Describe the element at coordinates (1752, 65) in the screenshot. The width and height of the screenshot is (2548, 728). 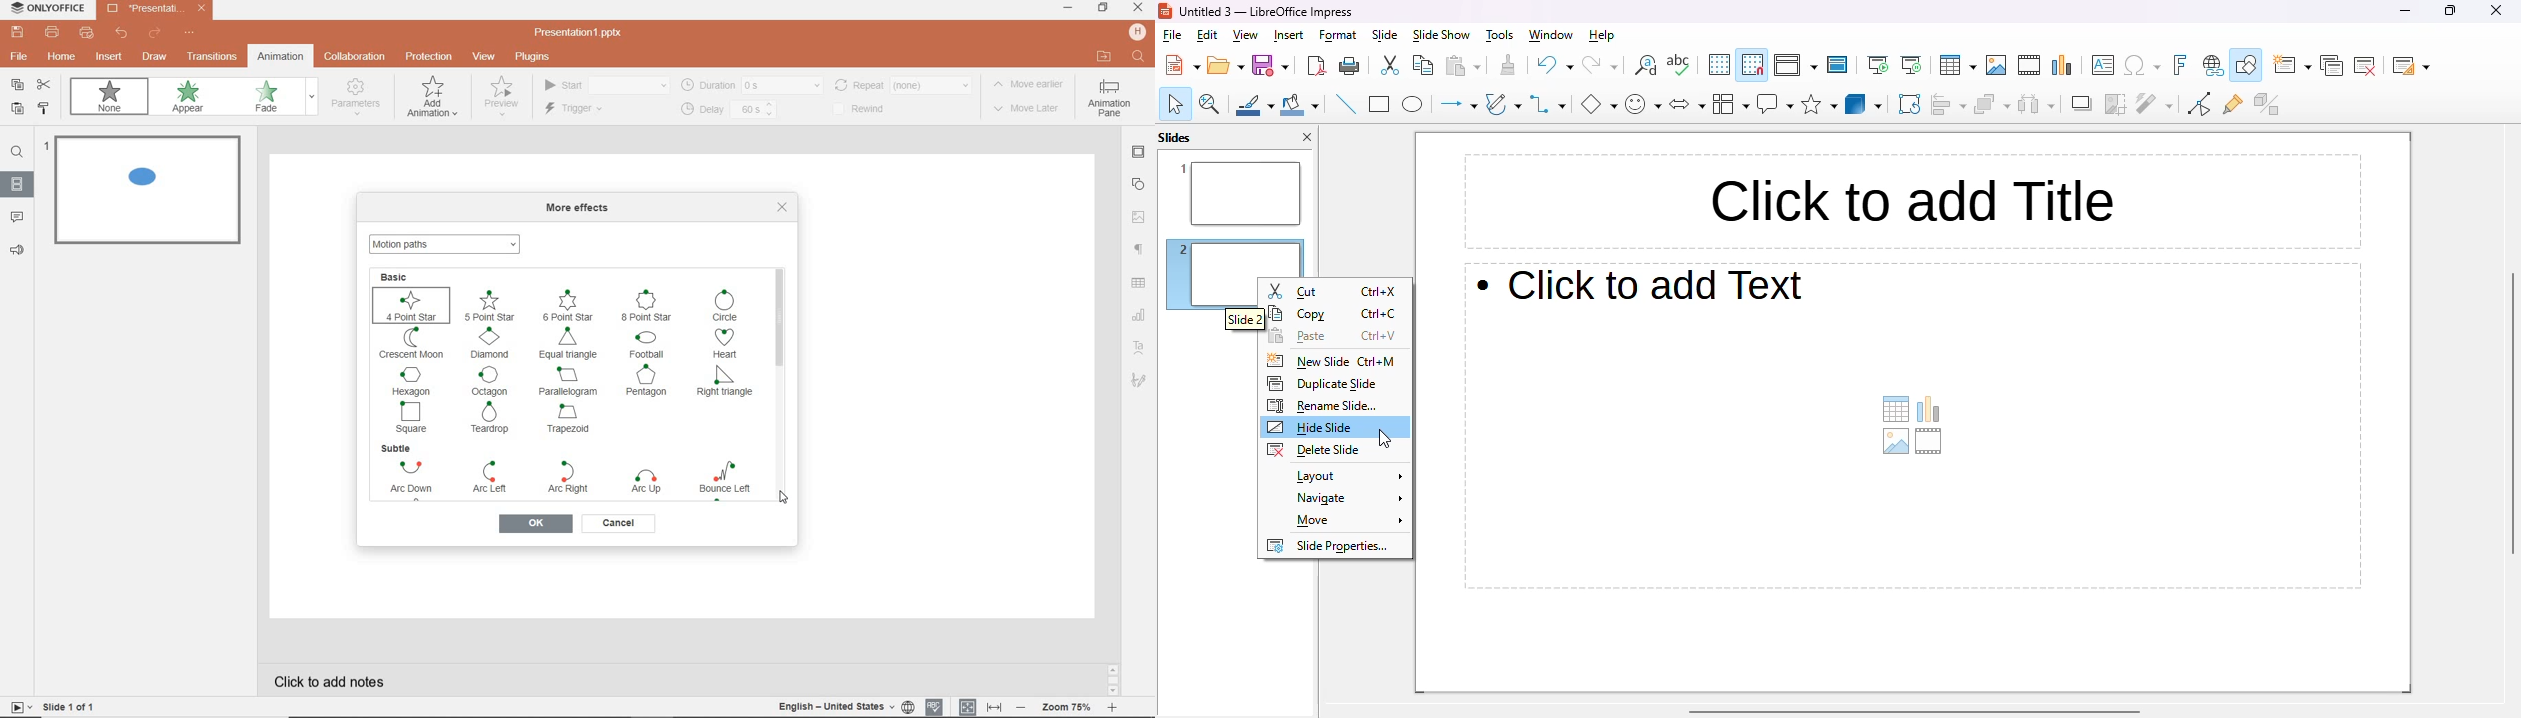
I see `snap to grid` at that location.